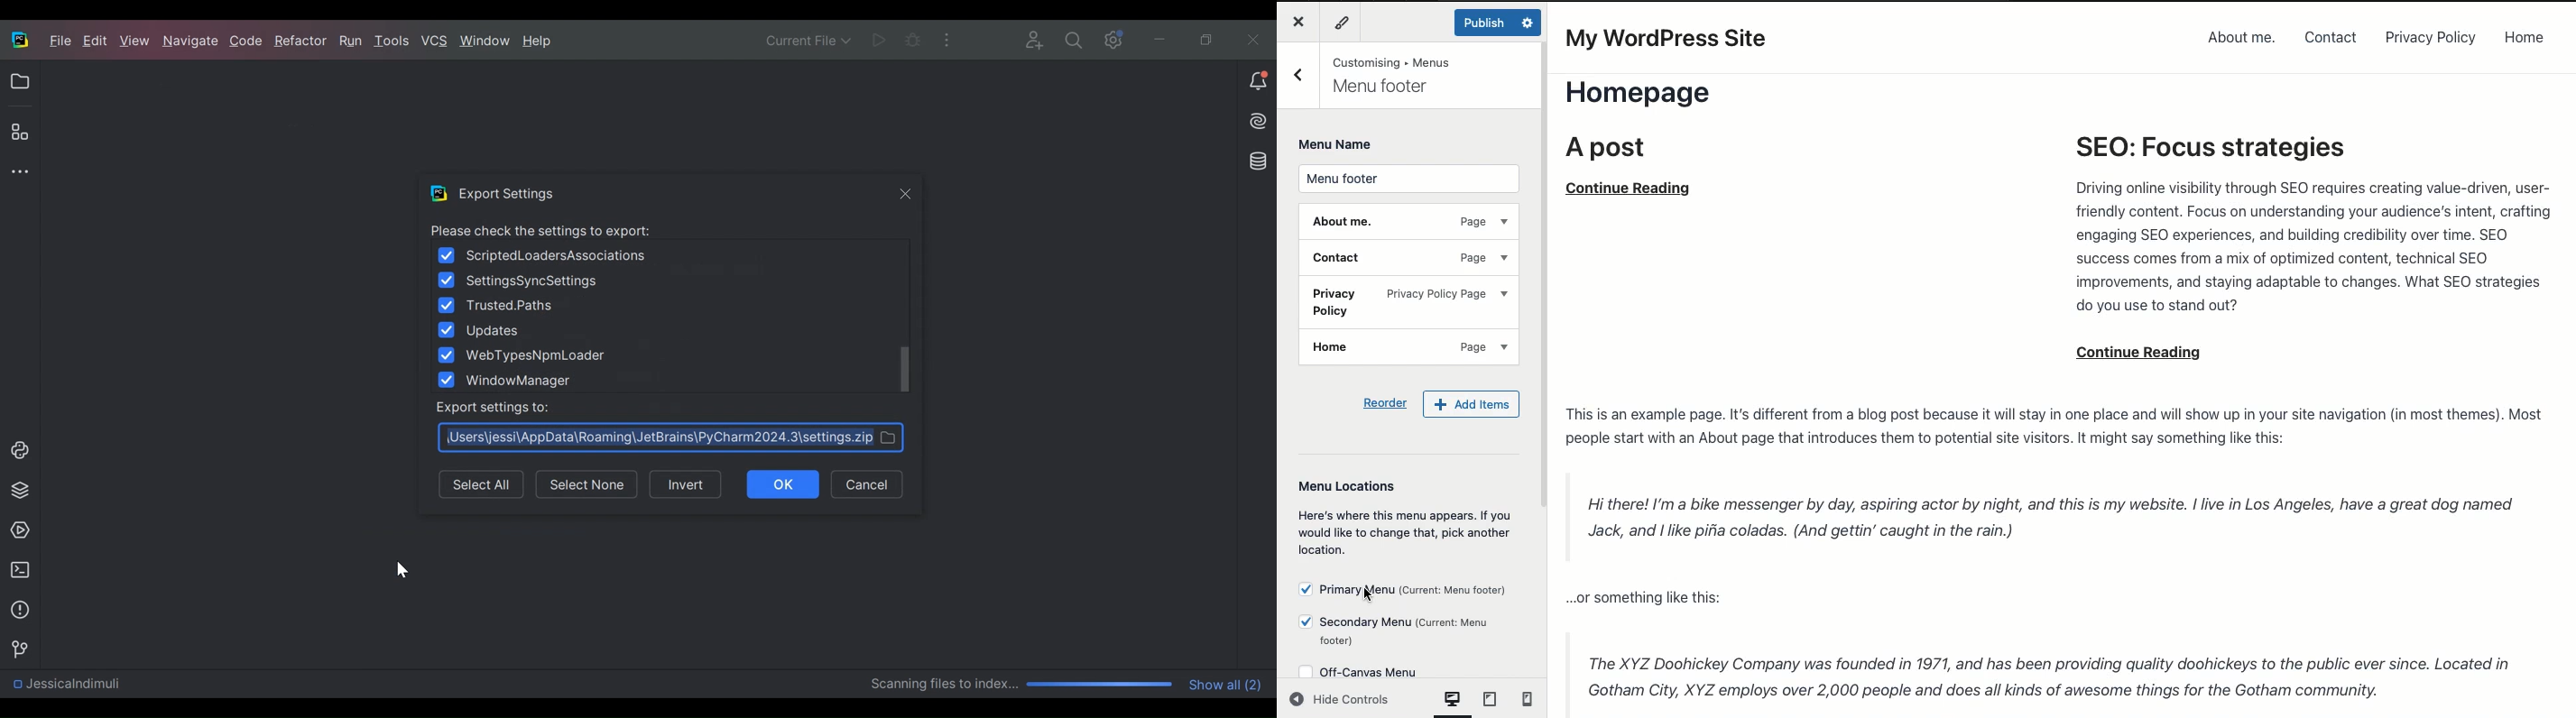 This screenshot has height=728, width=2576. Describe the element at coordinates (946, 38) in the screenshot. I see `More` at that location.